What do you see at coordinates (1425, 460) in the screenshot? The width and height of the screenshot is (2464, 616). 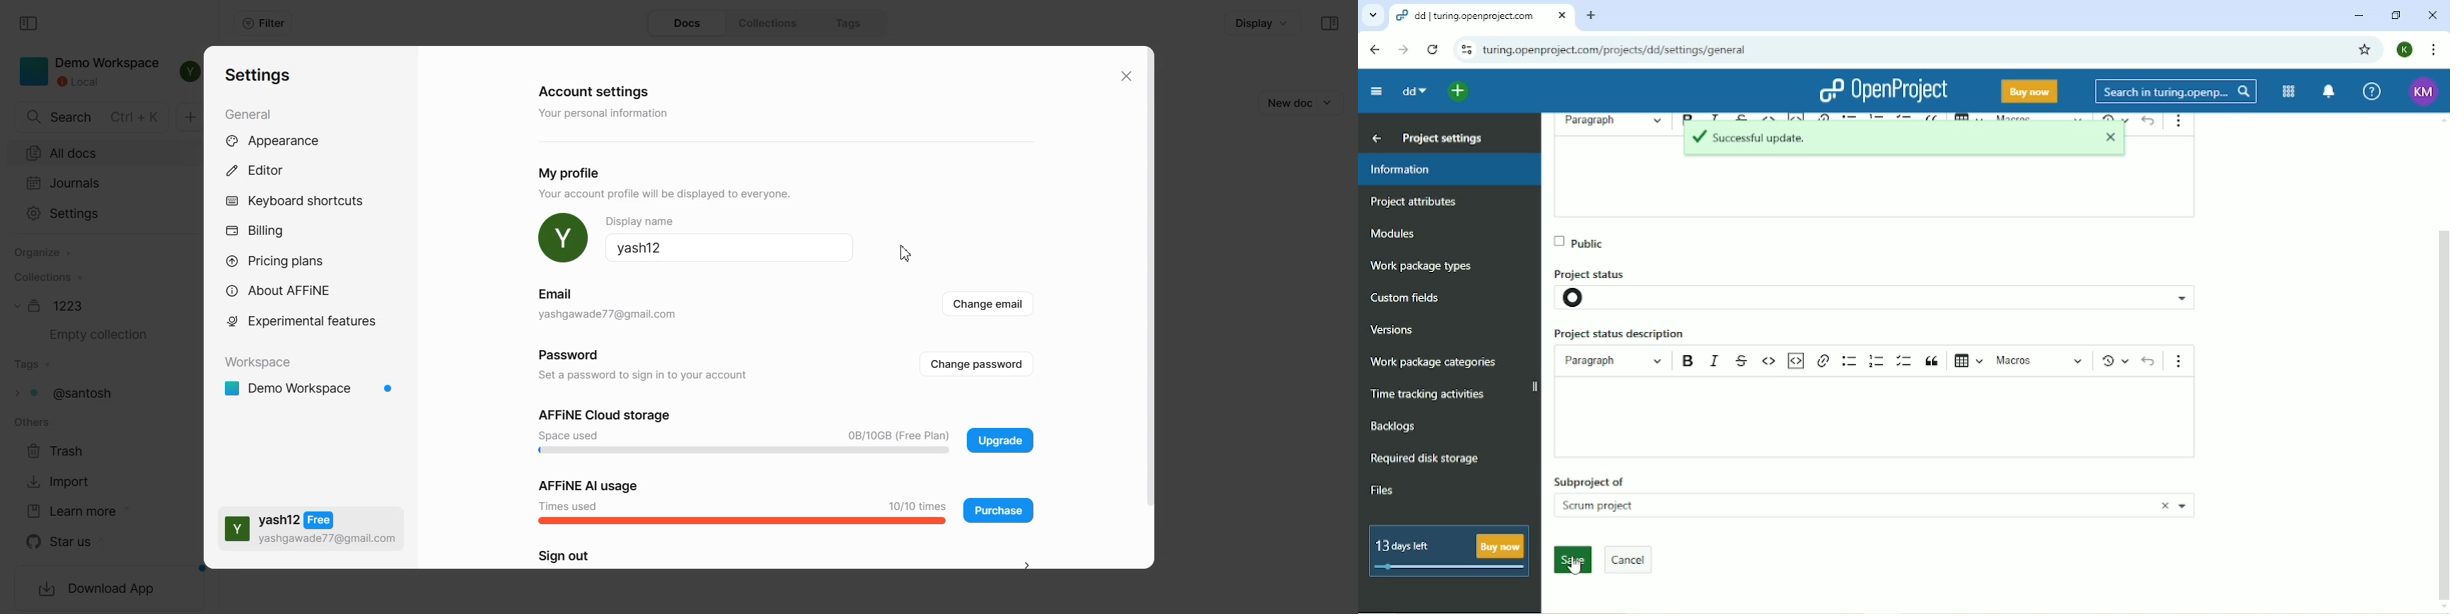 I see `Required disk storage` at bounding box center [1425, 460].